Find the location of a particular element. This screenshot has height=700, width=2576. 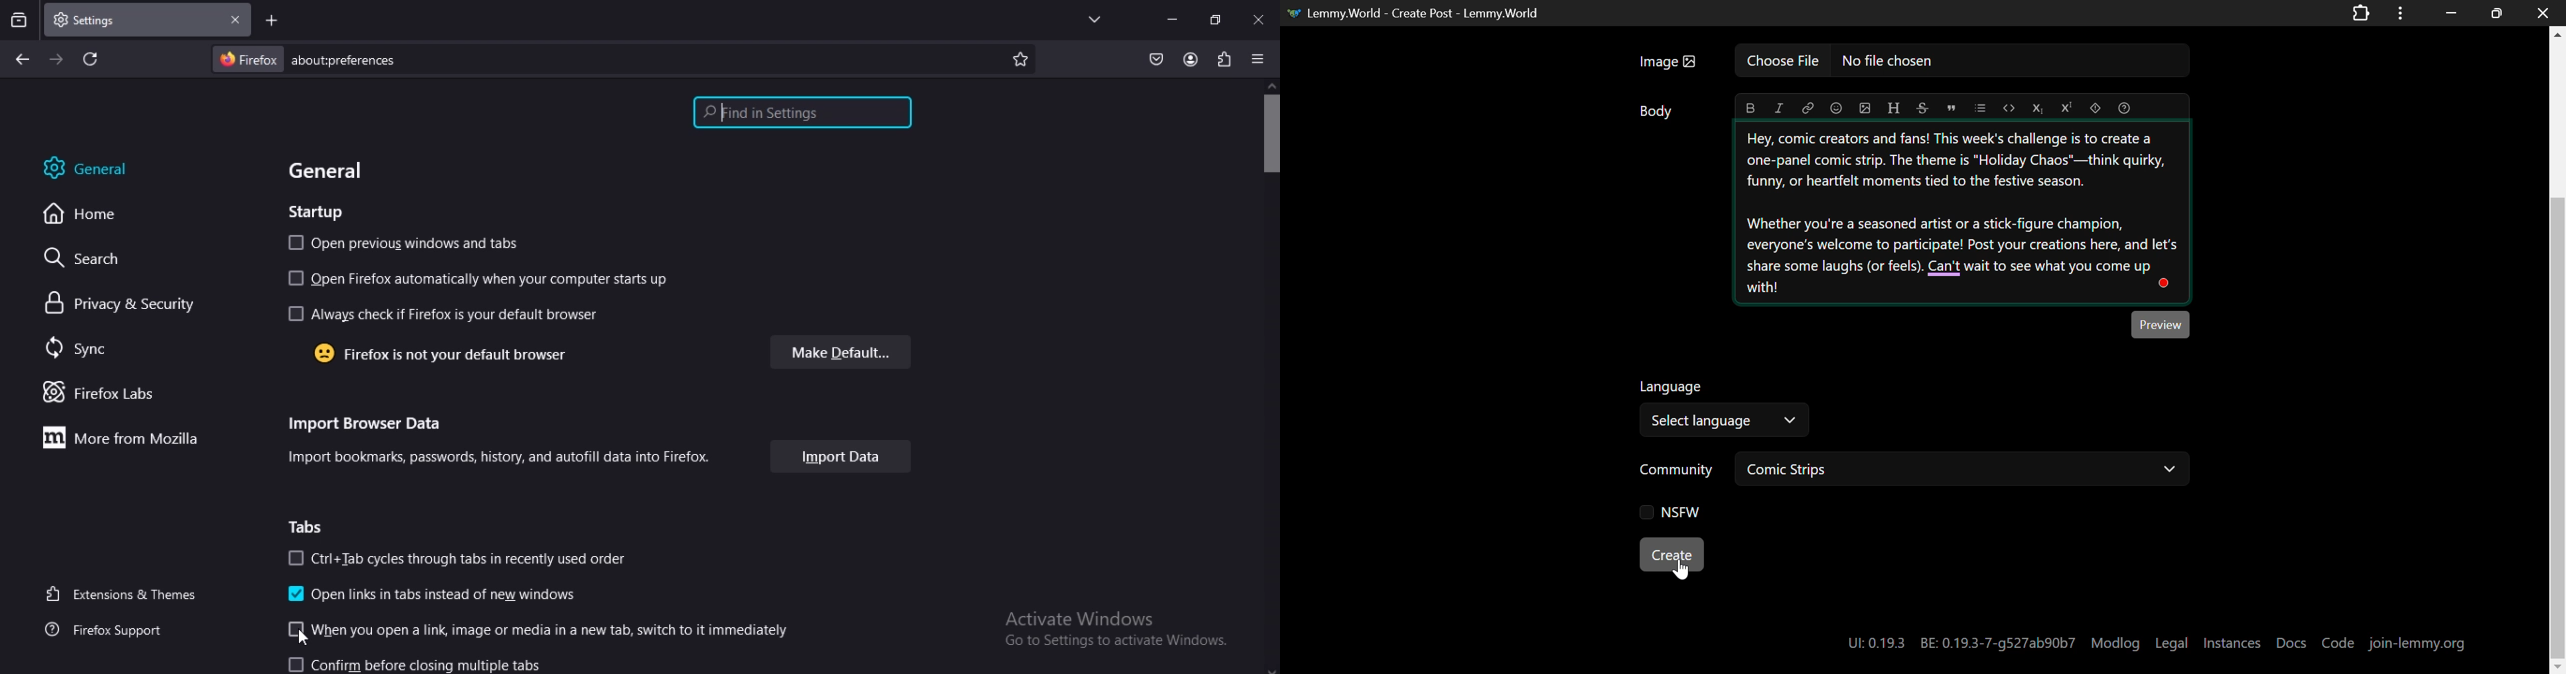

Create is located at coordinates (1673, 555).